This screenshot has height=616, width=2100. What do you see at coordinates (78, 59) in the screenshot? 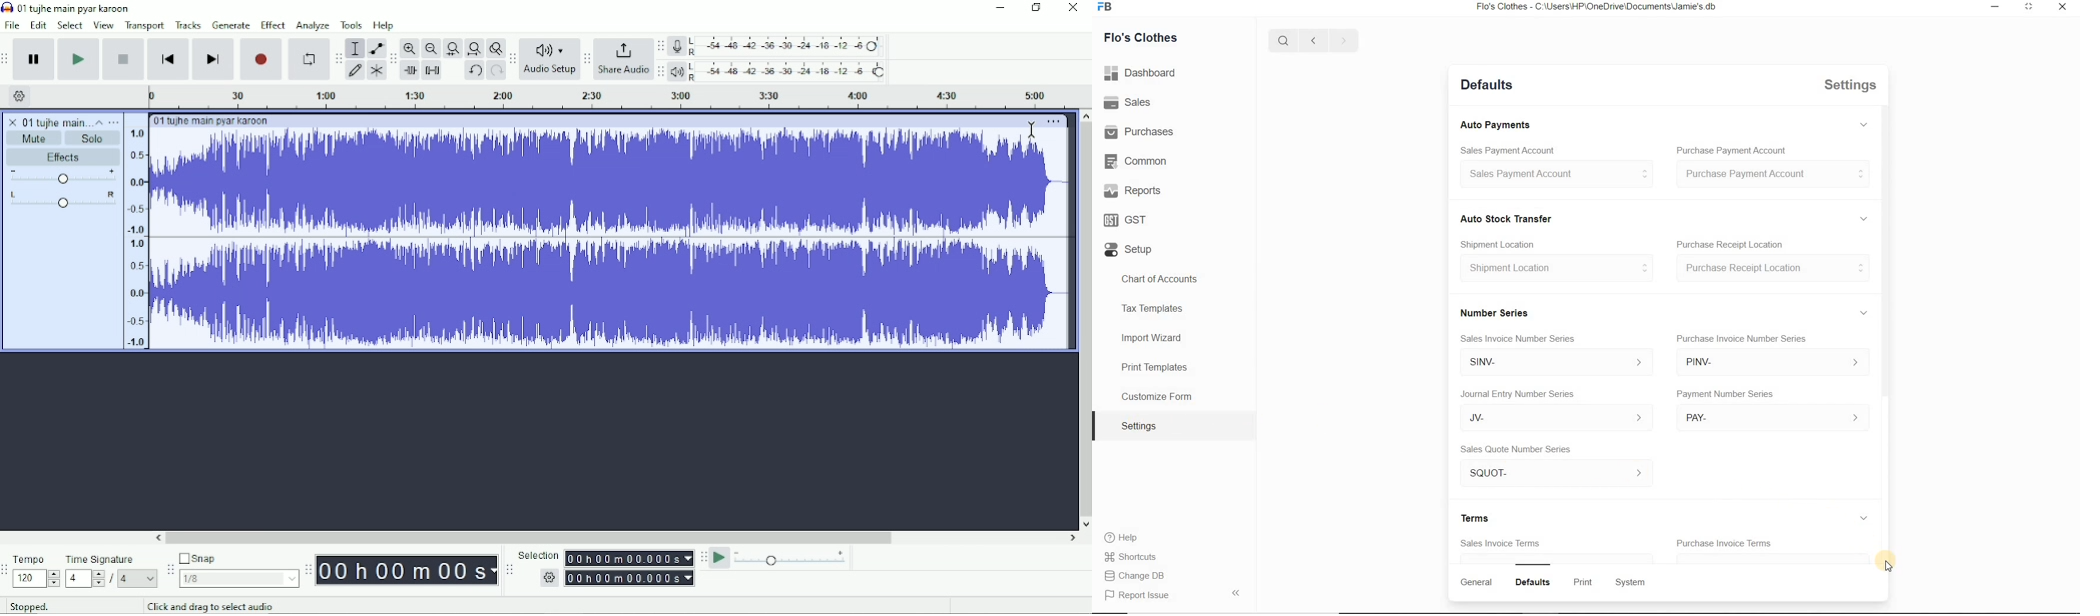
I see `Play` at bounding box center [78, 59].